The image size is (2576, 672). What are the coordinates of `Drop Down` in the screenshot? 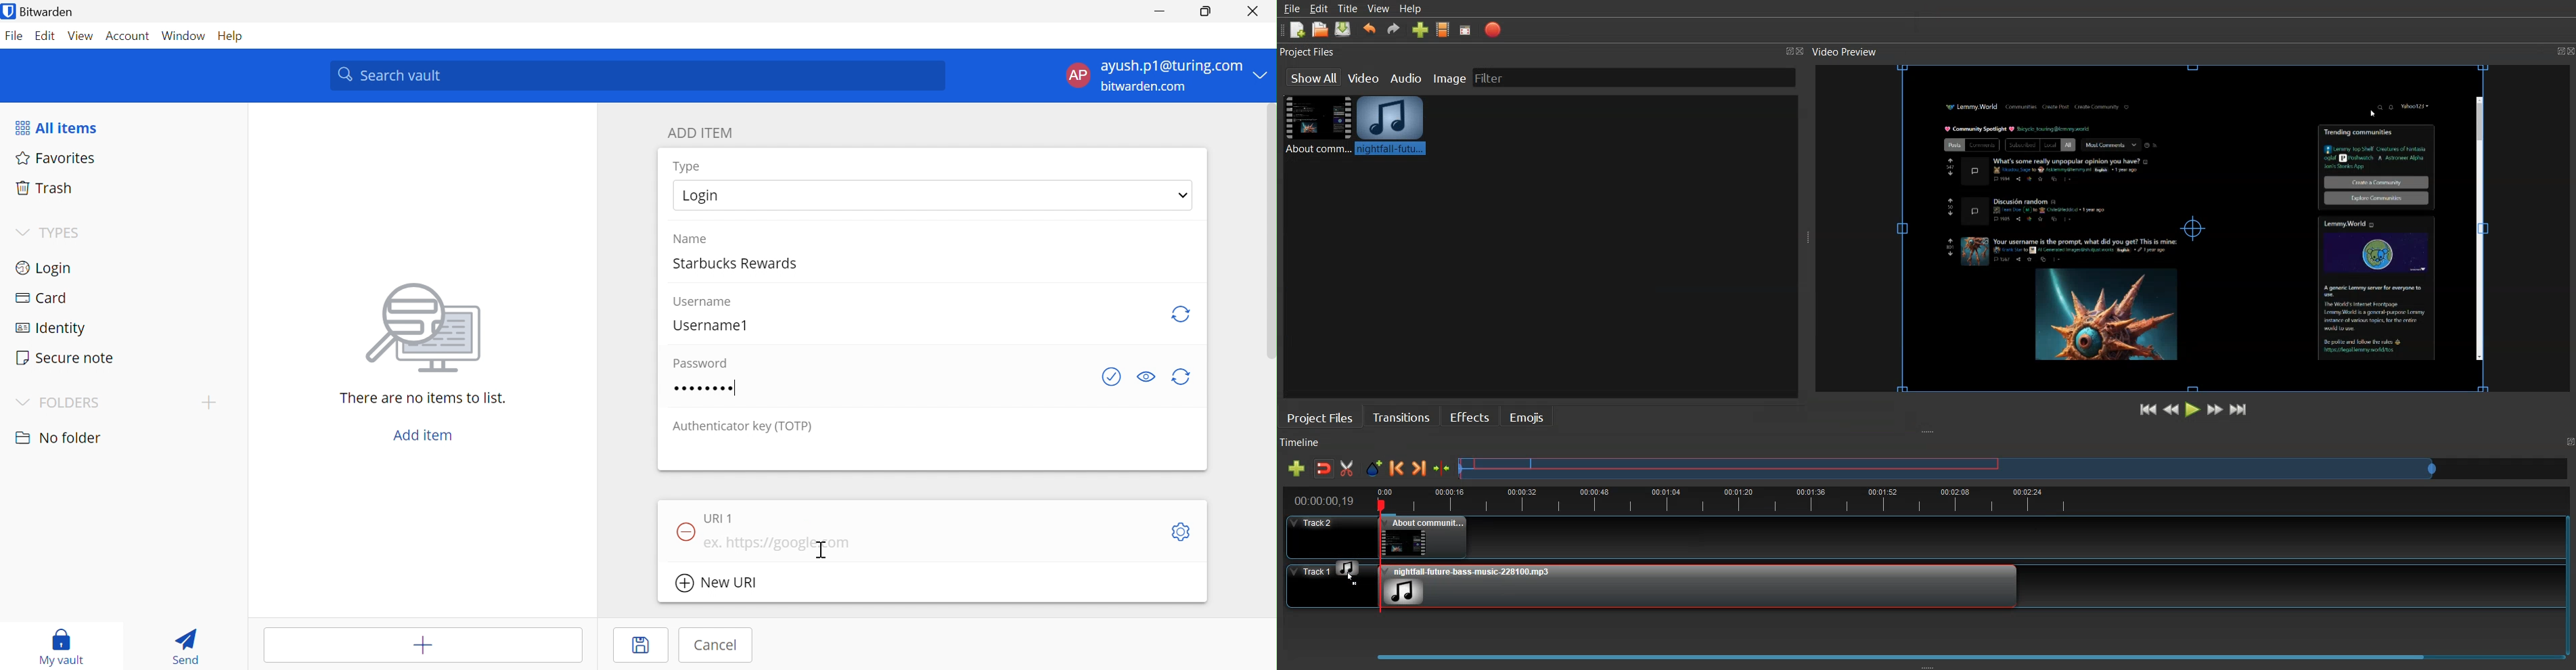 It's located at (1185, 196).